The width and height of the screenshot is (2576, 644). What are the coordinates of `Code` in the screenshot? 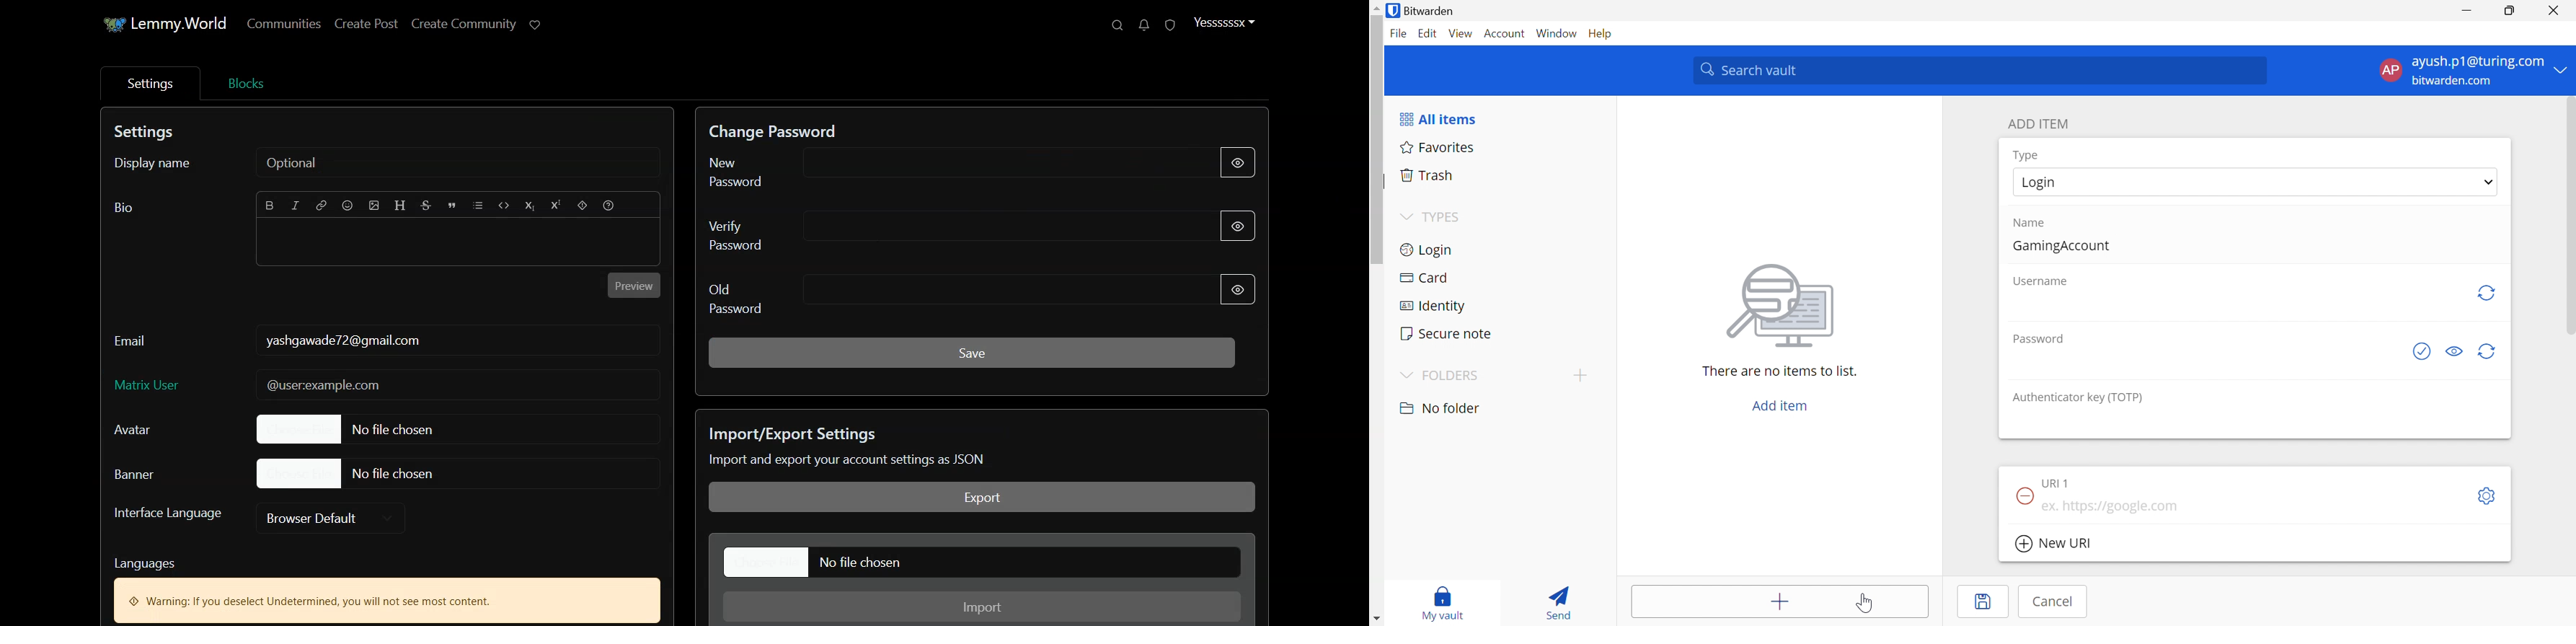 It's located at (505, 206).